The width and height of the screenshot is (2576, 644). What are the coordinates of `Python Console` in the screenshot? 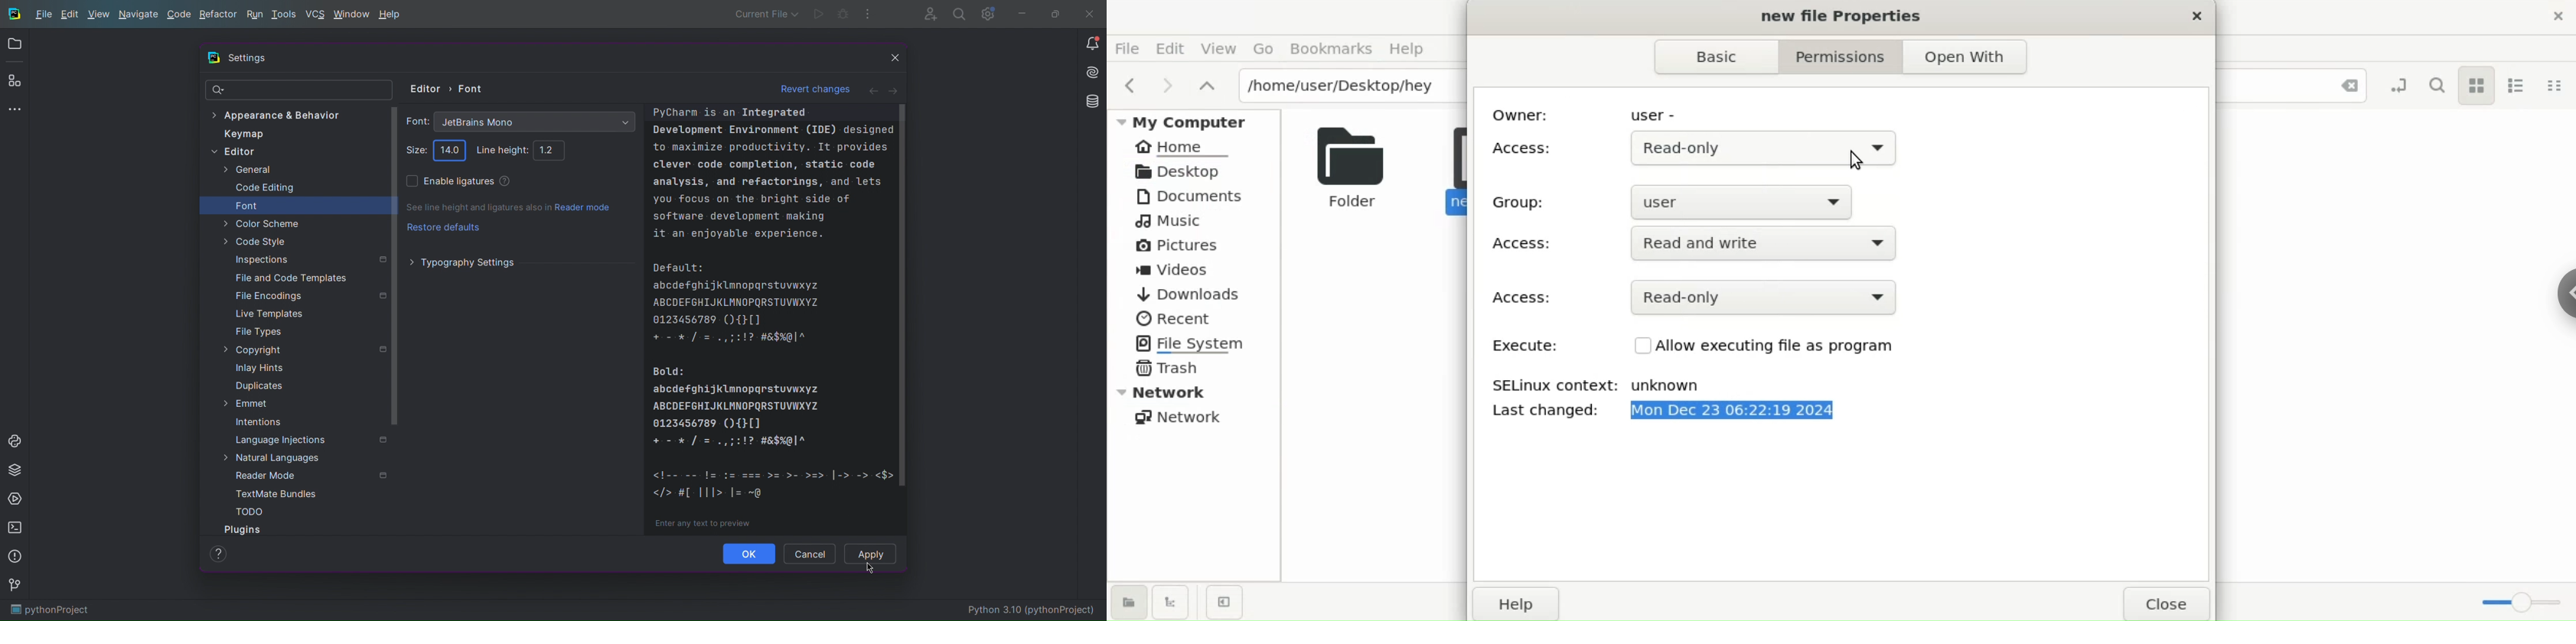 It's located at (17, 439).